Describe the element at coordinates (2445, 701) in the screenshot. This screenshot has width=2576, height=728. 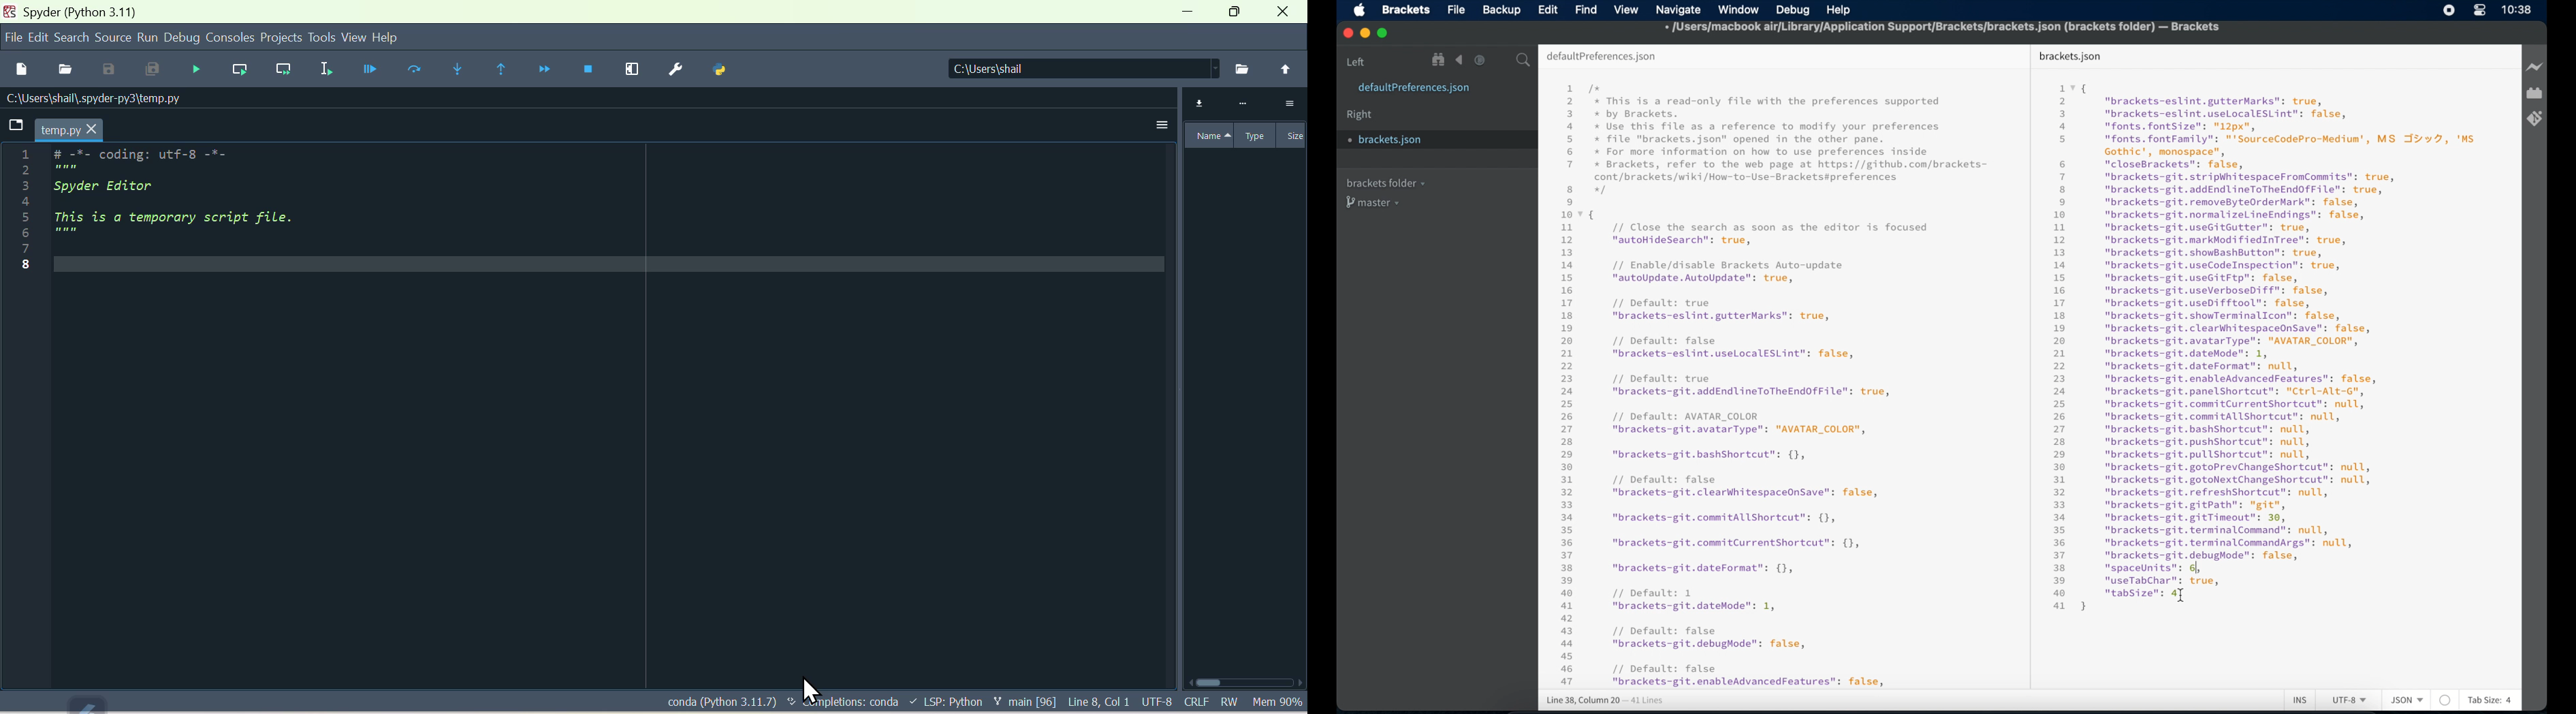
I see `no linter available for json` at that location.